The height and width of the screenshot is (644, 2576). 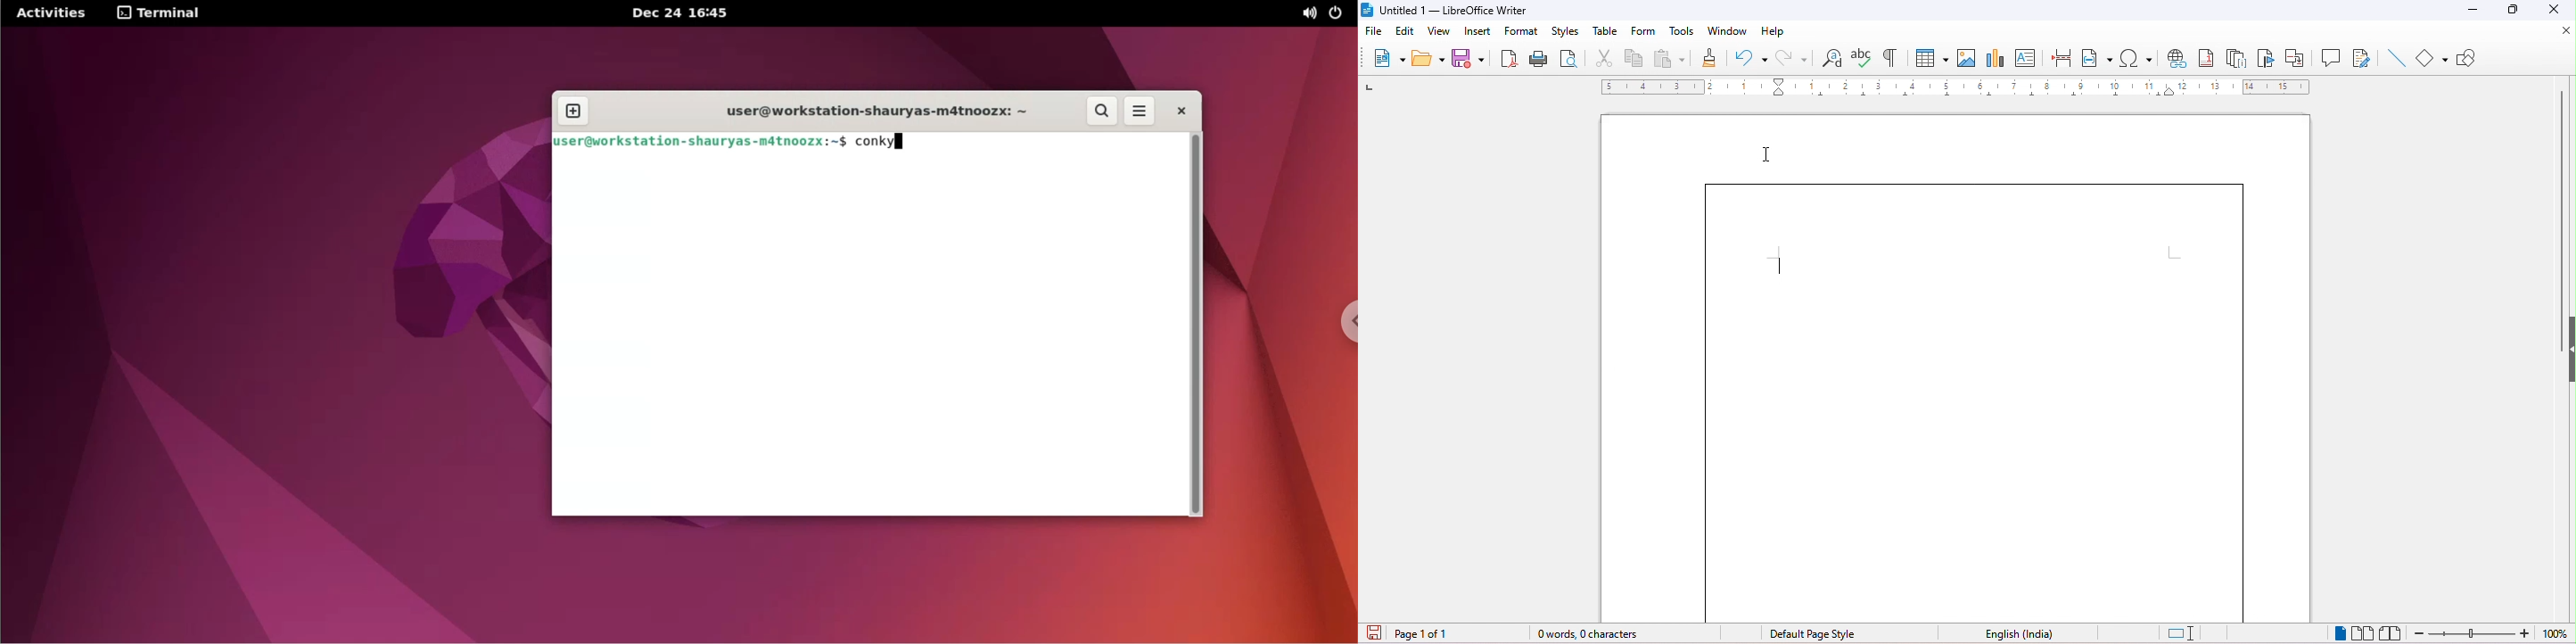 I want to click on page number in document, so click(x=1424, y=633).